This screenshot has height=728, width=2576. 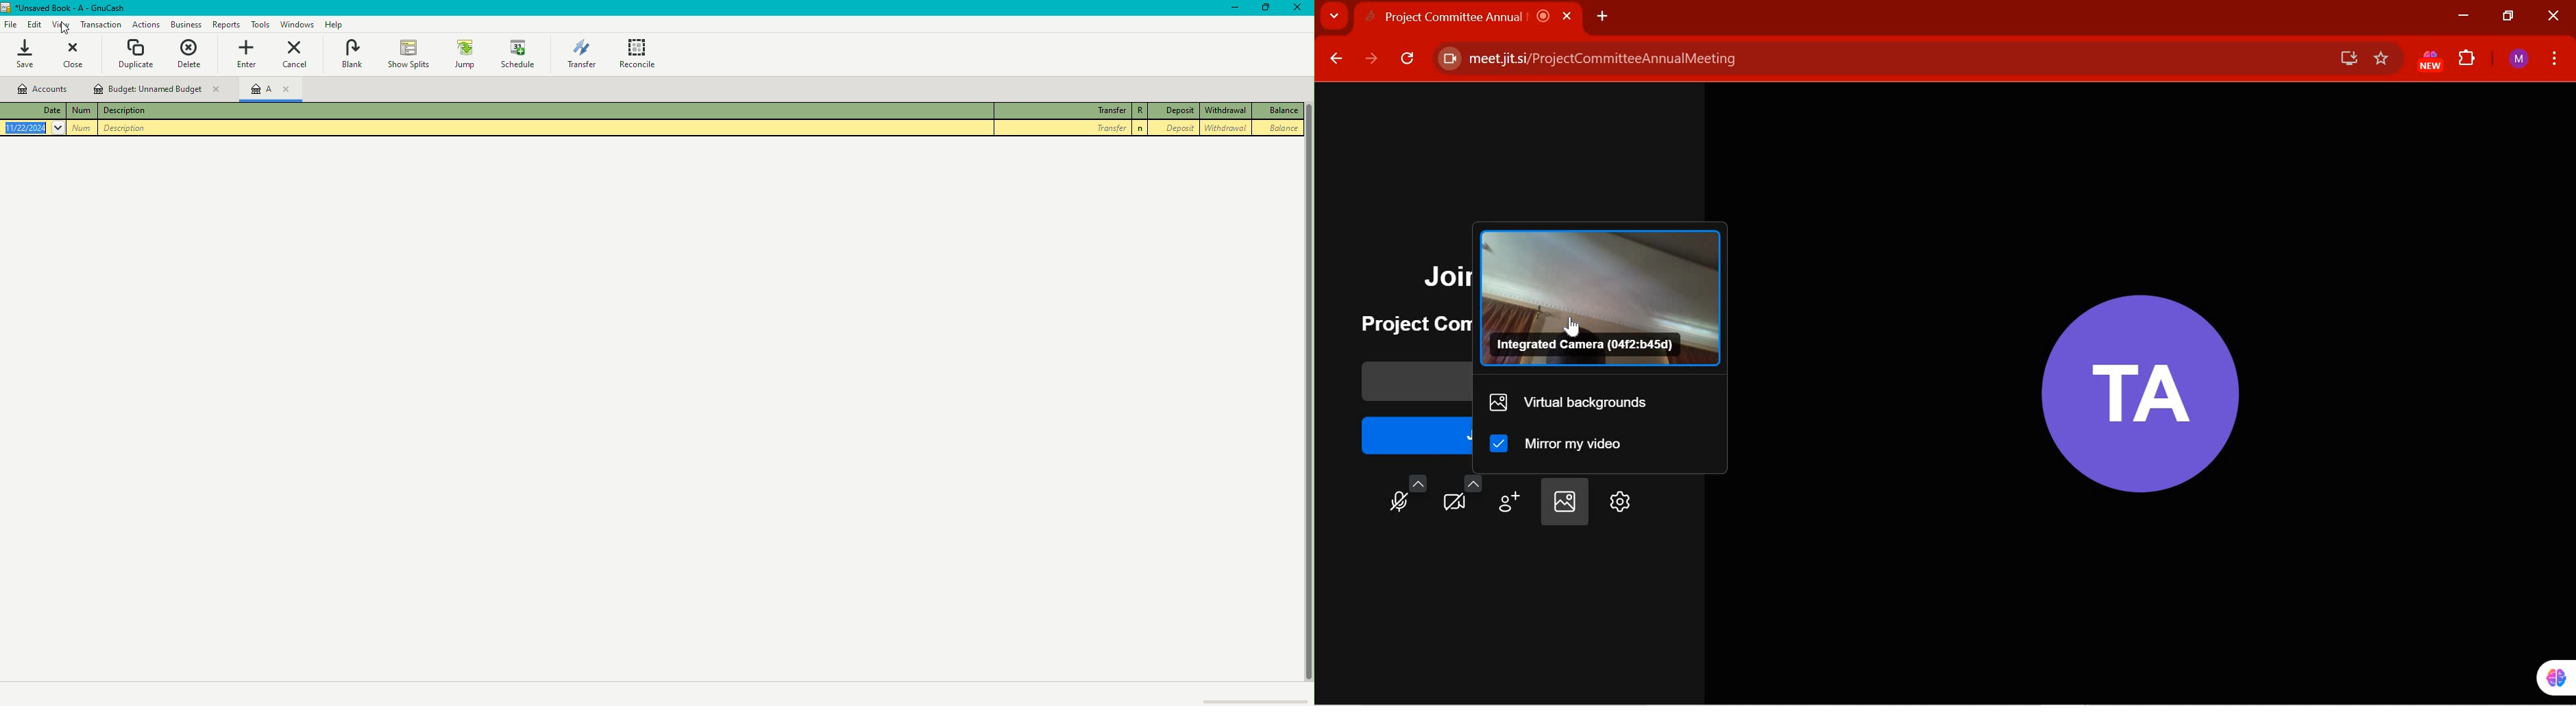 I want to click on scroll bar, so click(x=1305, y=409).